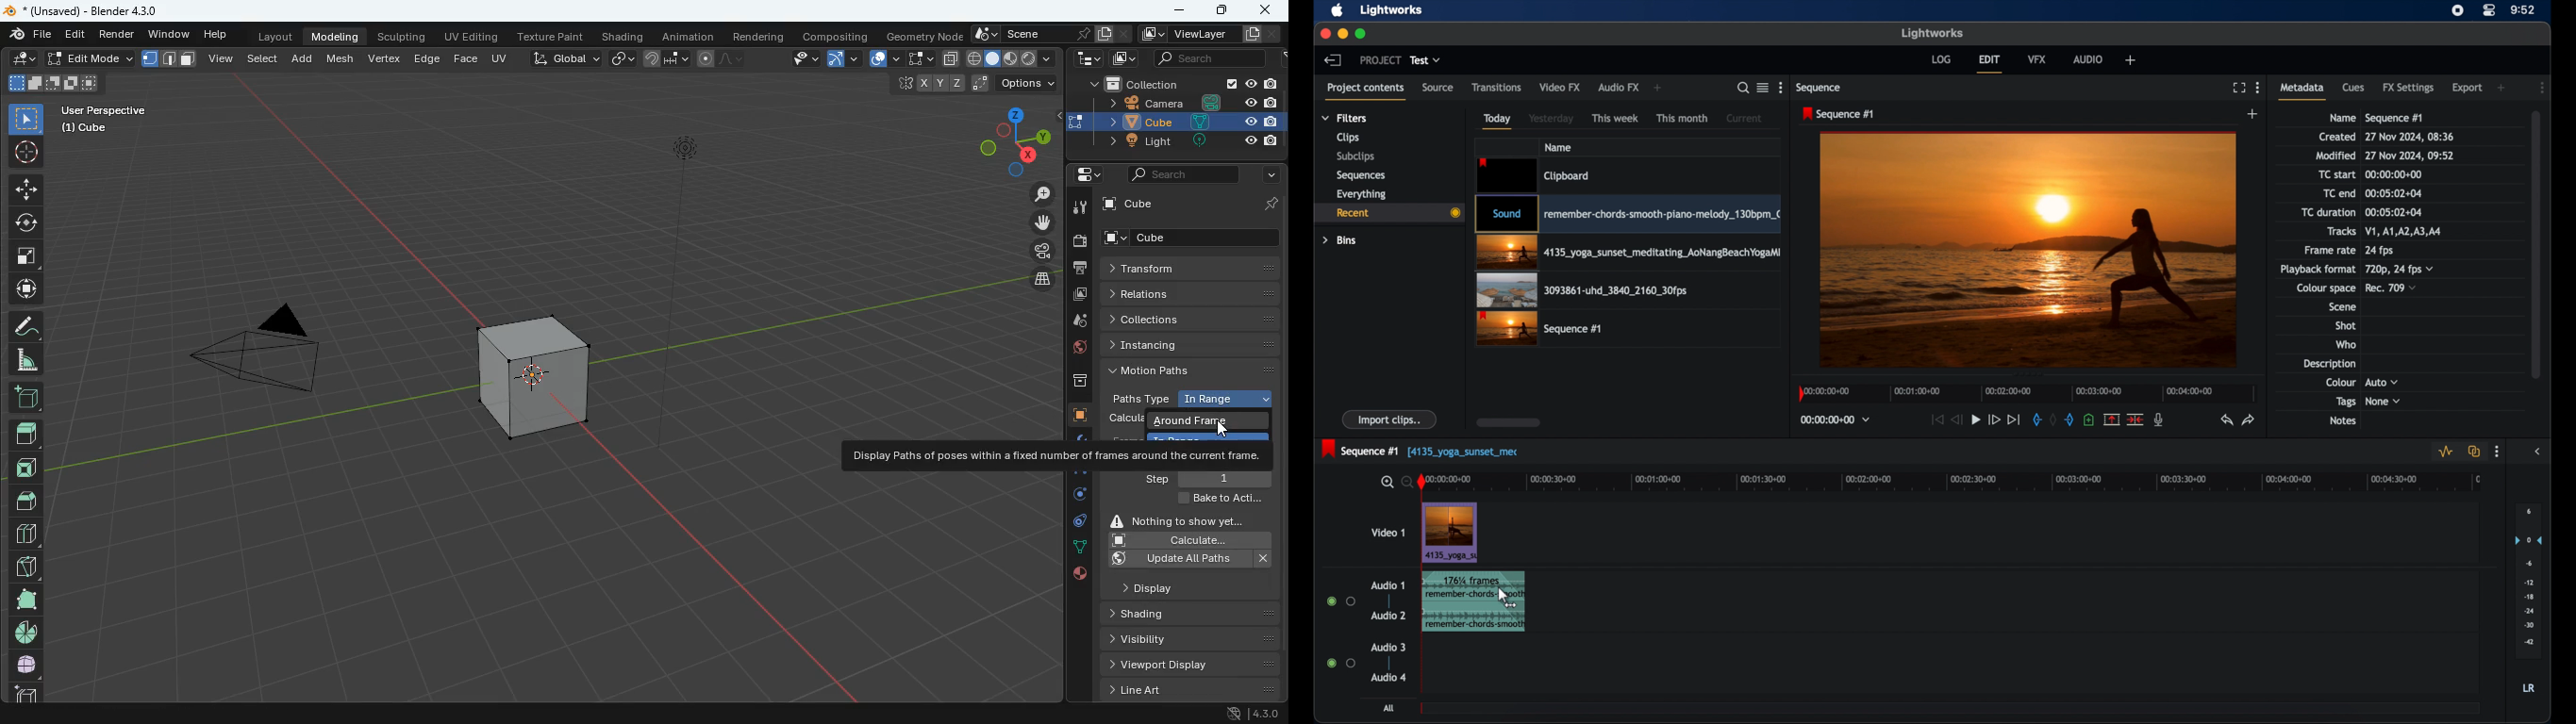  I want to click on video clip, so click(1628, 253).